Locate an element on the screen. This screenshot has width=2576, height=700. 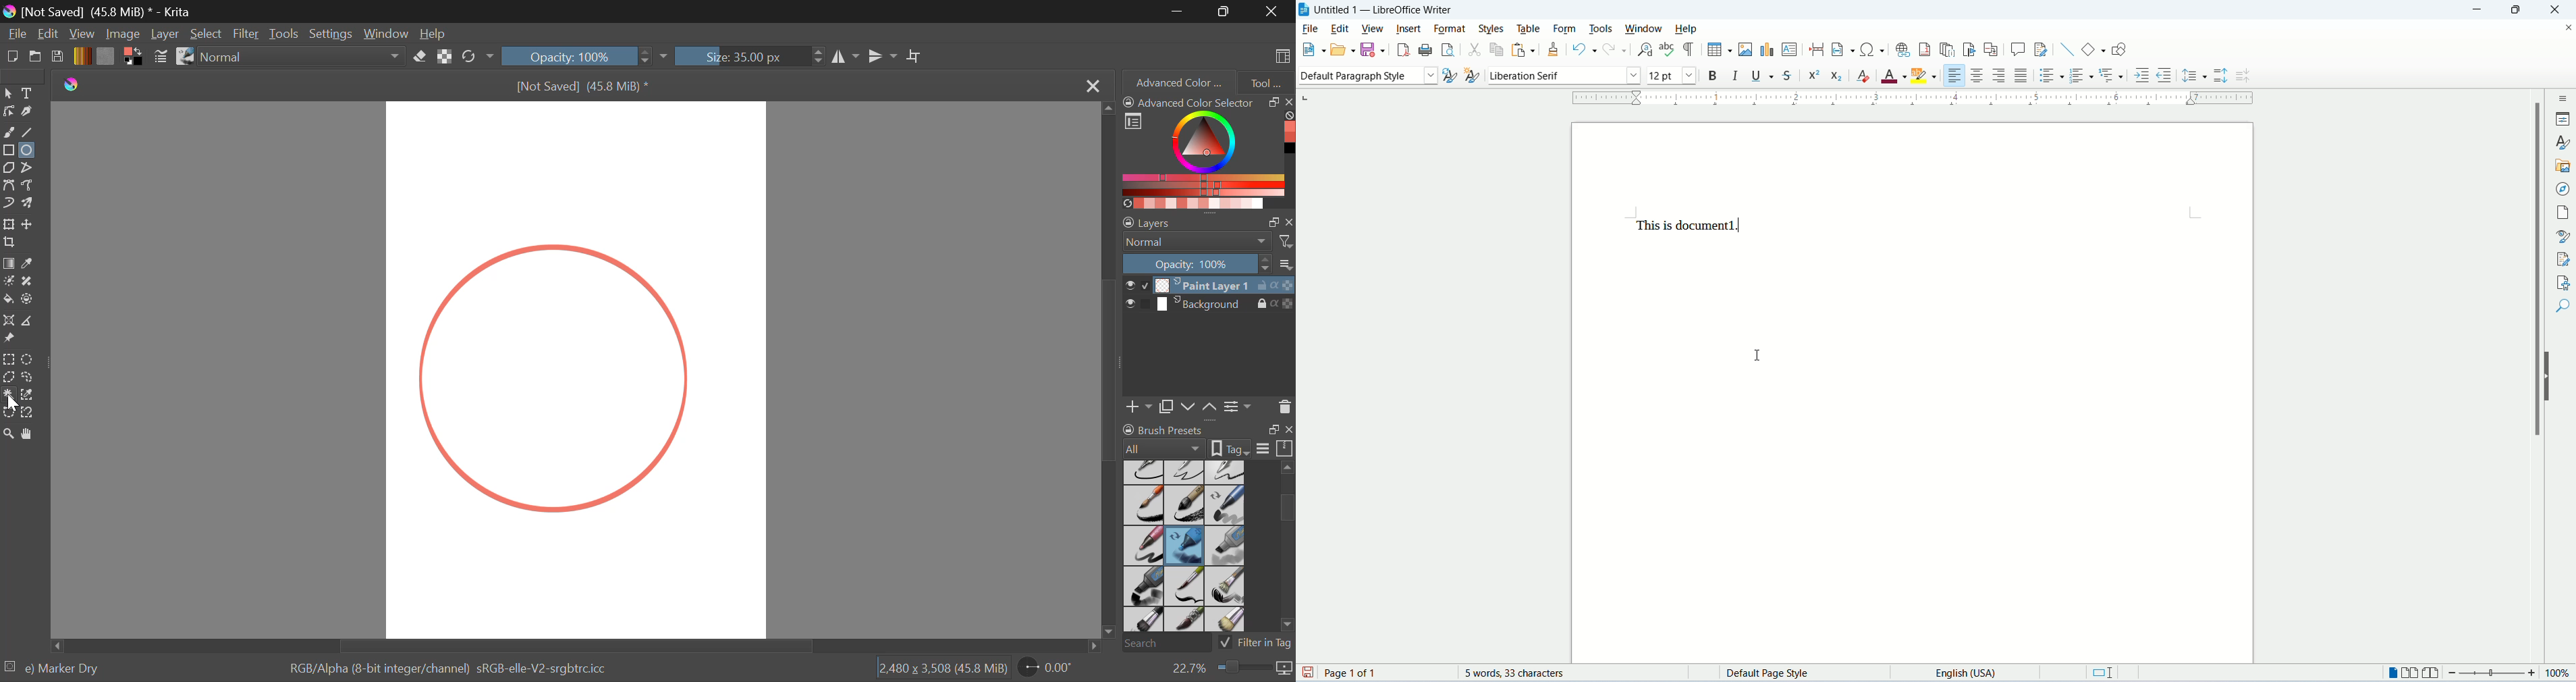
Ink-3 Gpen is located at coordinates (1186, 472).